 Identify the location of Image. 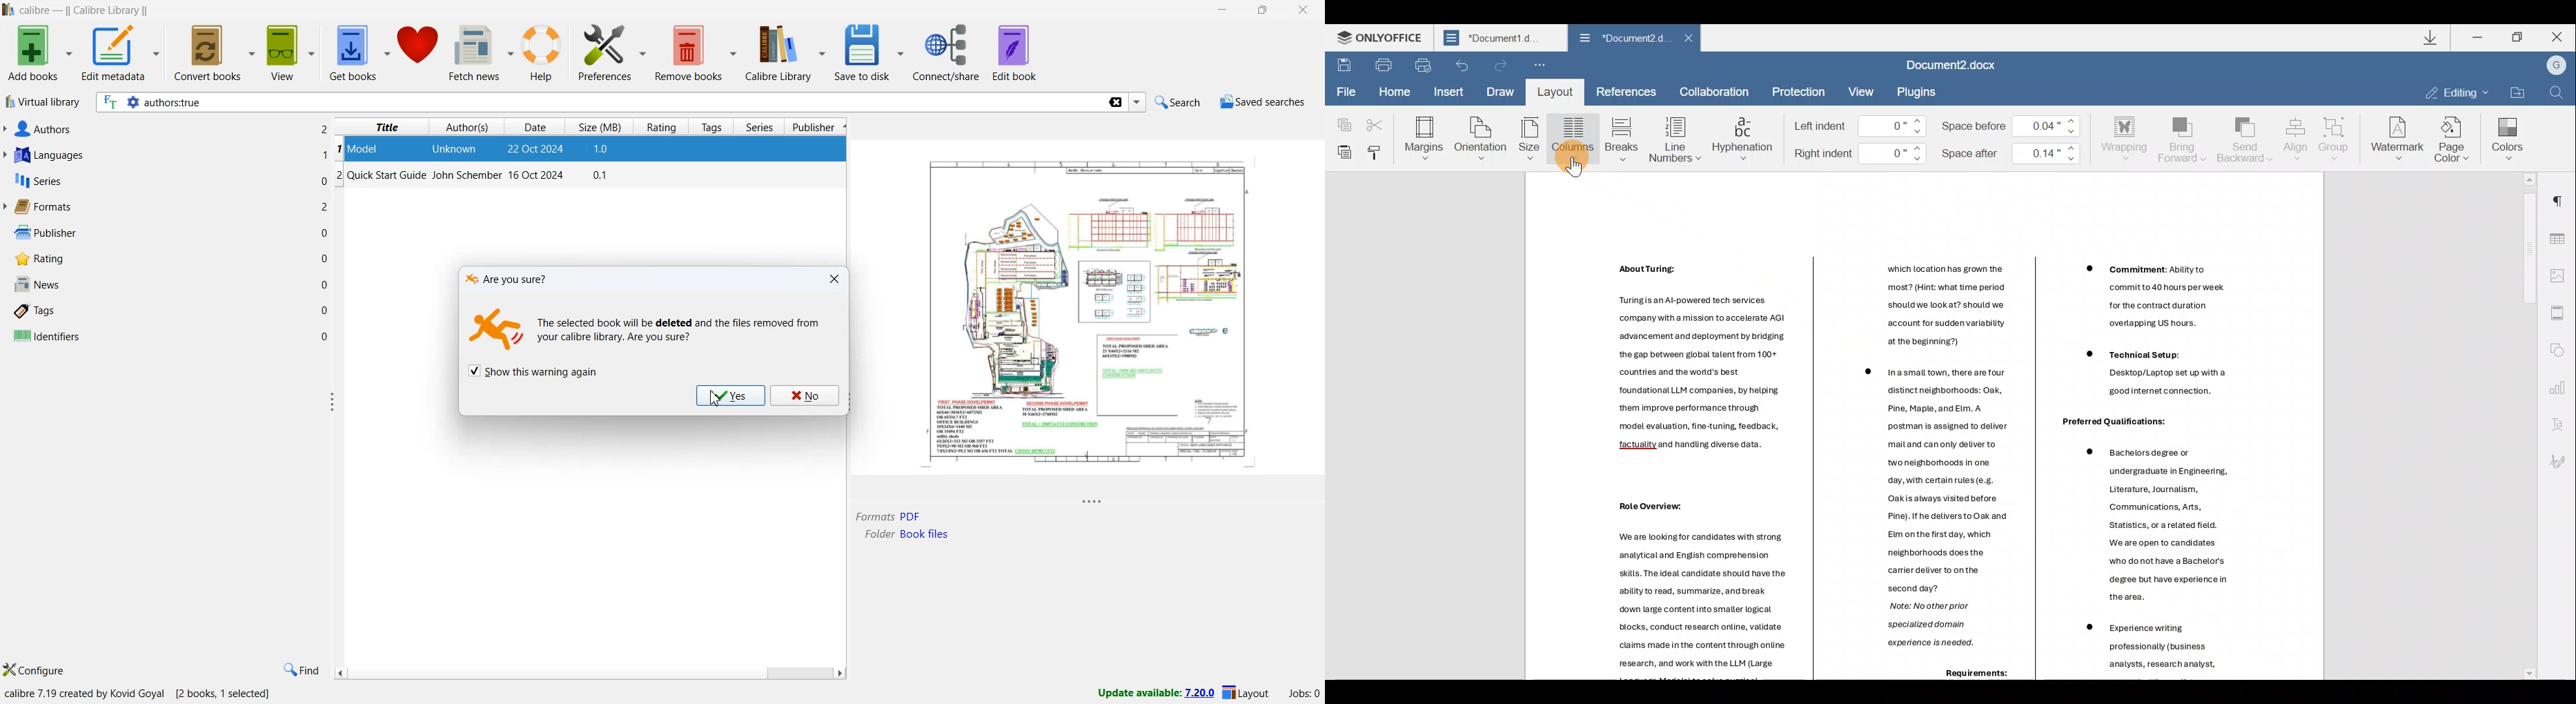
(498, 331).